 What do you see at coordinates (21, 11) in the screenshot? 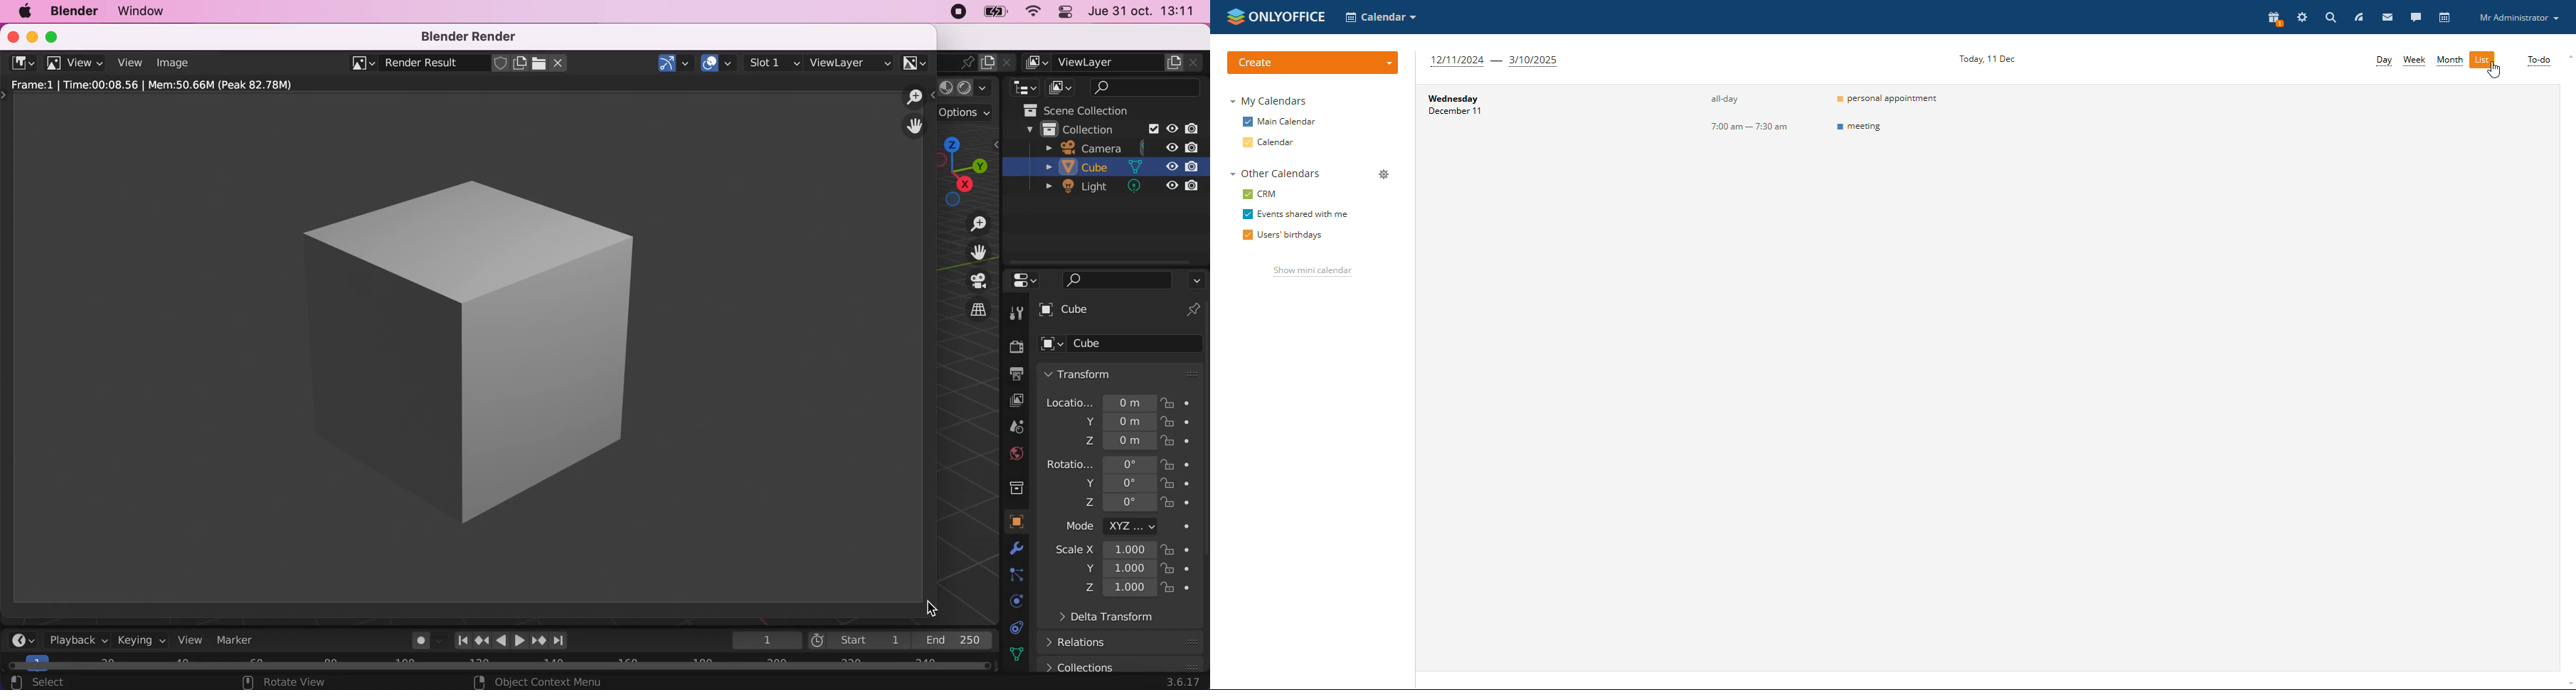
I see `mac logo` at bounding box center [21, 11].